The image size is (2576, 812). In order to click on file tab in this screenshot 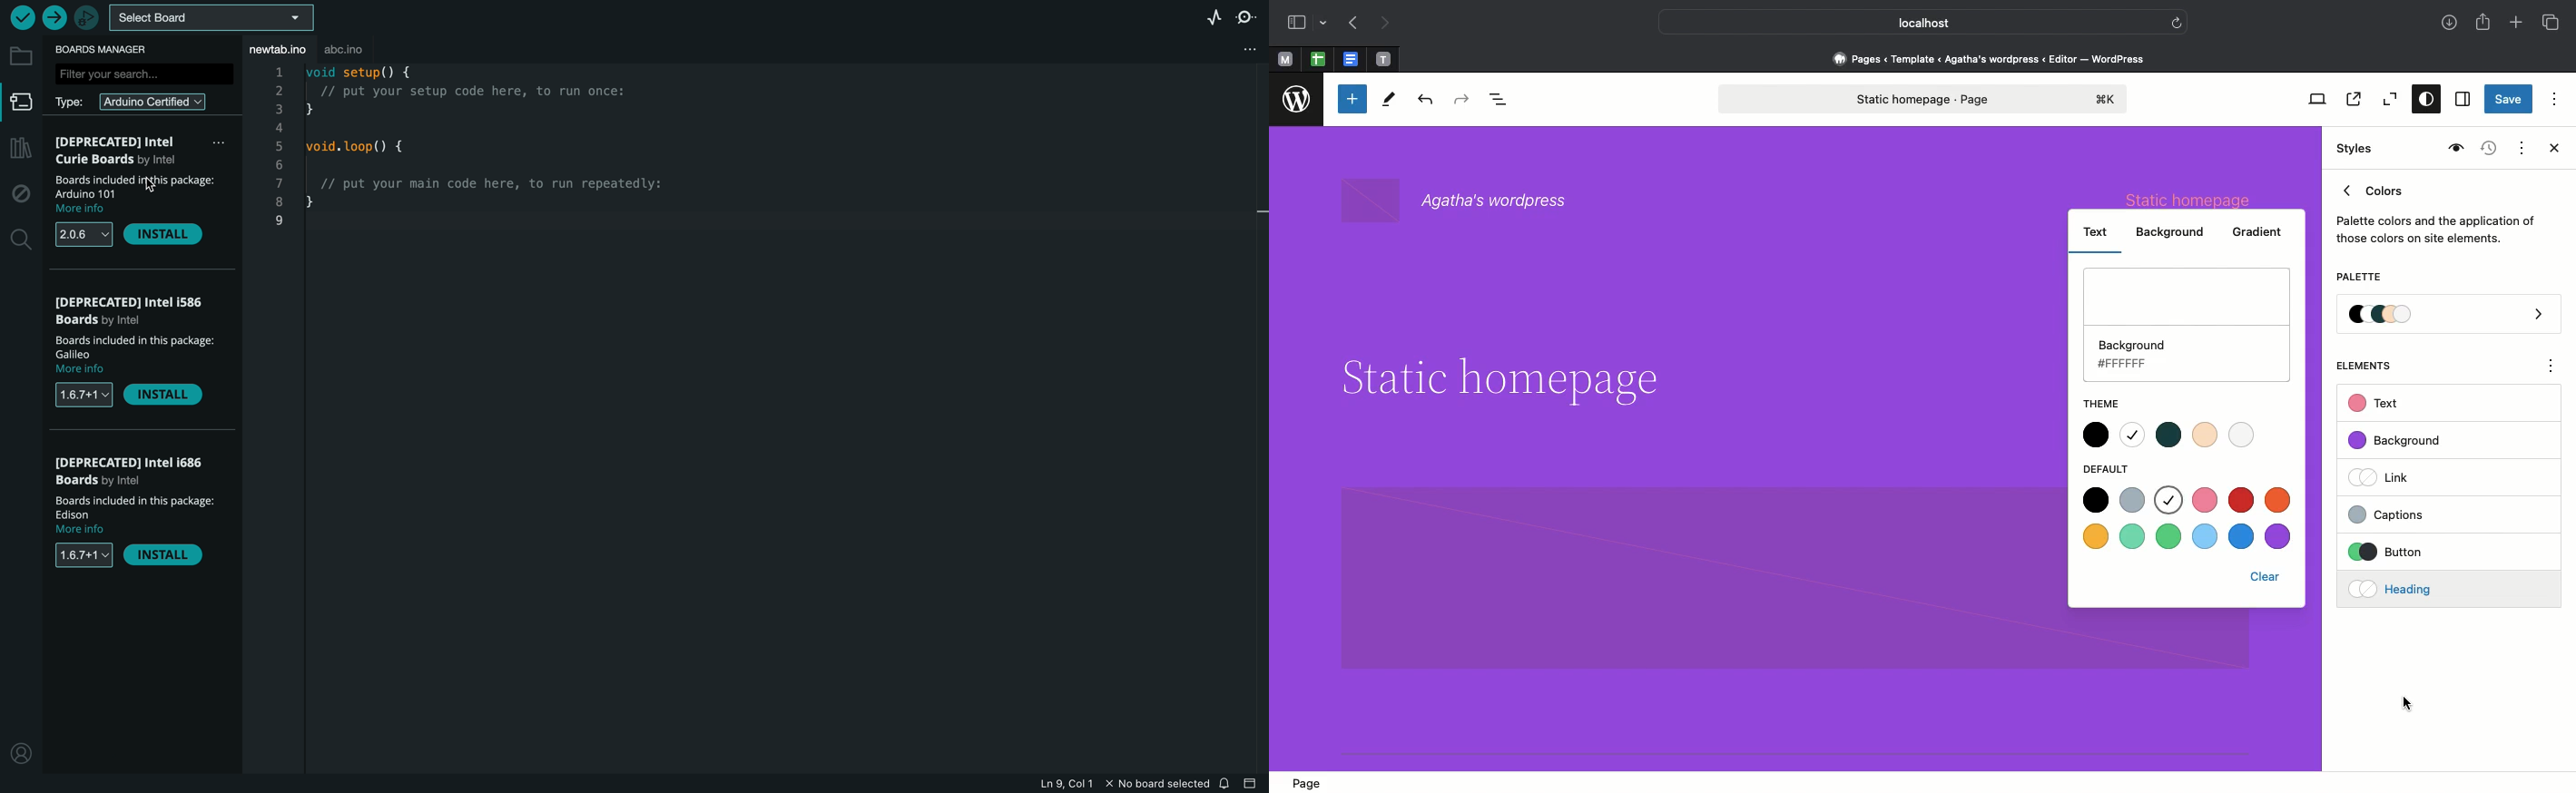, I will do `click(275, 49)`.